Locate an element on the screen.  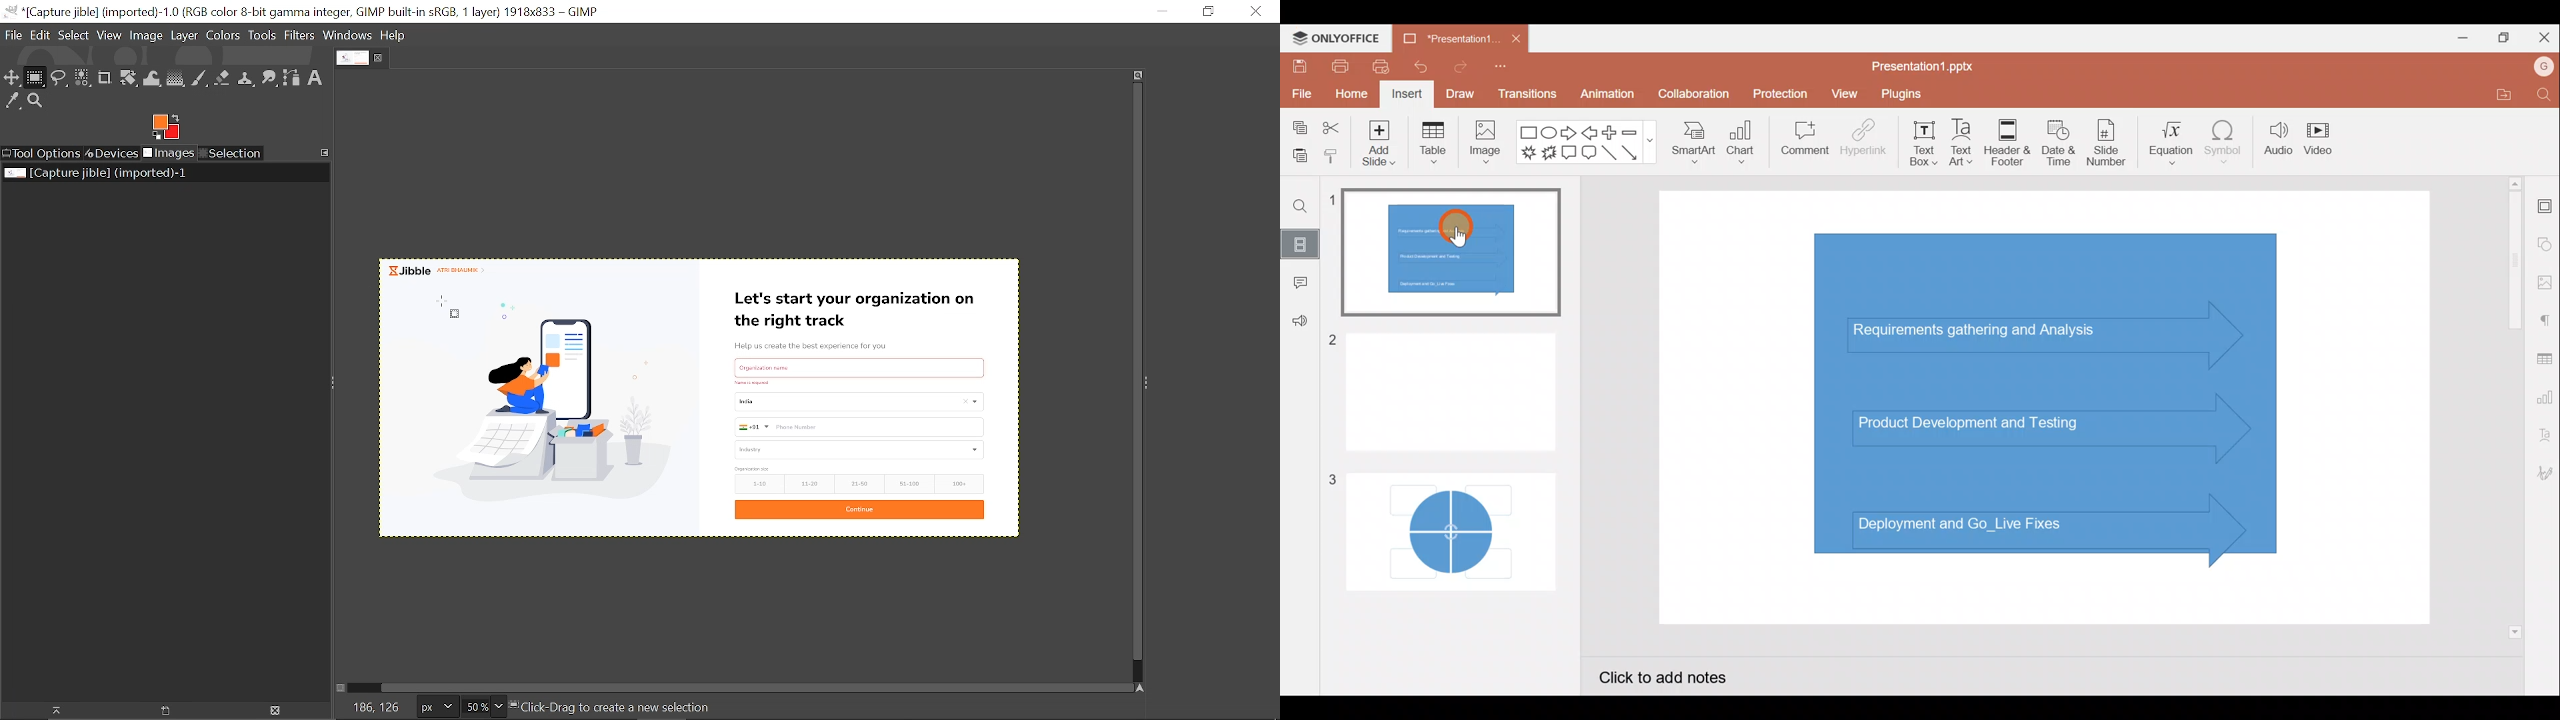
Minus is located at coordinates (1635, 133).